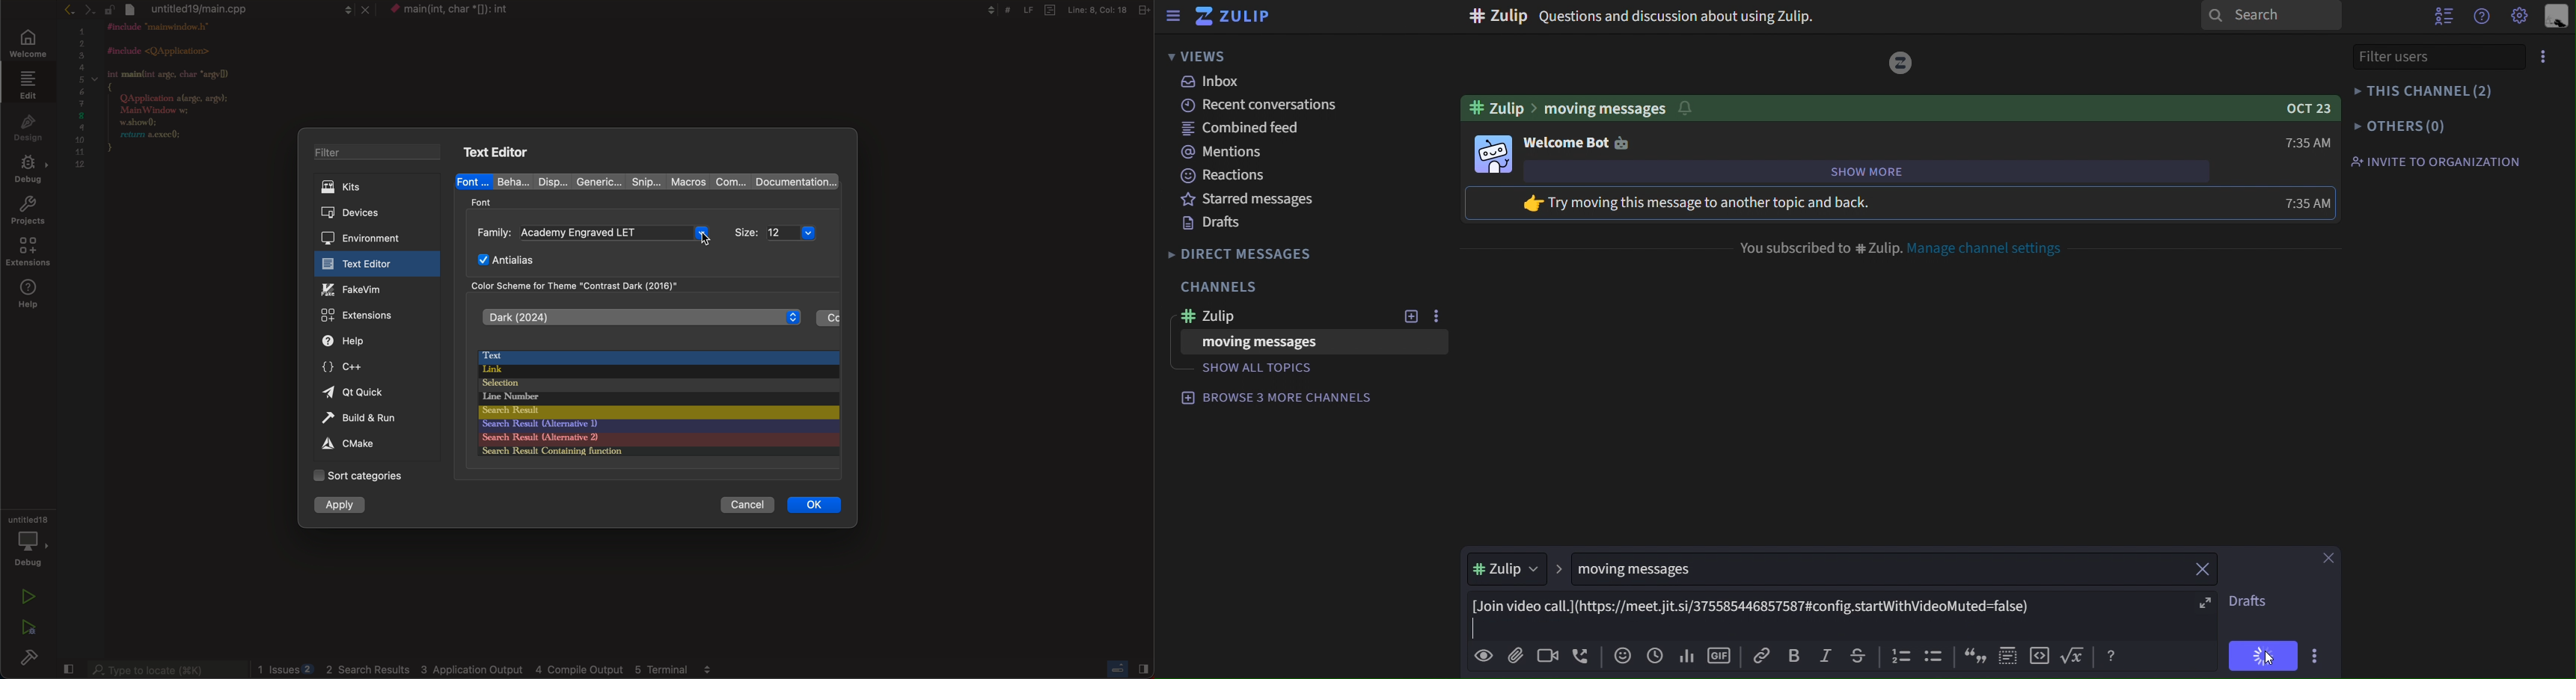 The width and height of the screenshot is (2576, 700). Describe the element at coordinates (1762, 657) in the screenshot. I see `copy link` at that location.